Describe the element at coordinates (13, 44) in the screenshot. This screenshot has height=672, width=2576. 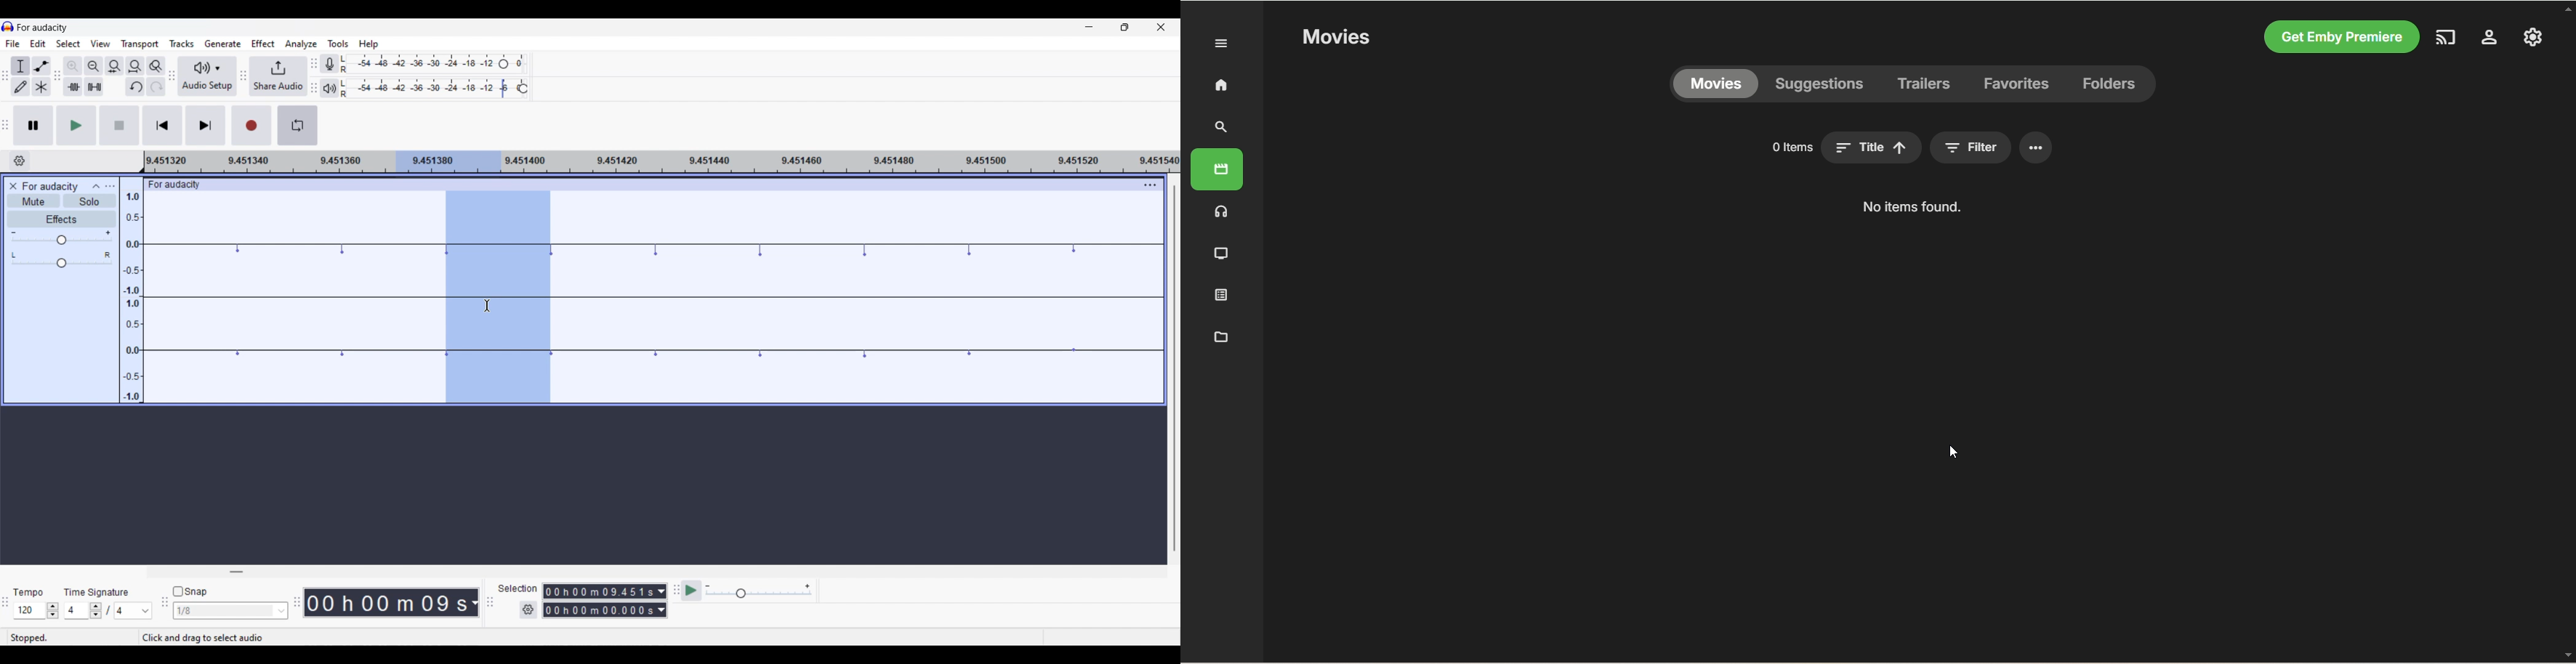
I see `File menu` at that location.